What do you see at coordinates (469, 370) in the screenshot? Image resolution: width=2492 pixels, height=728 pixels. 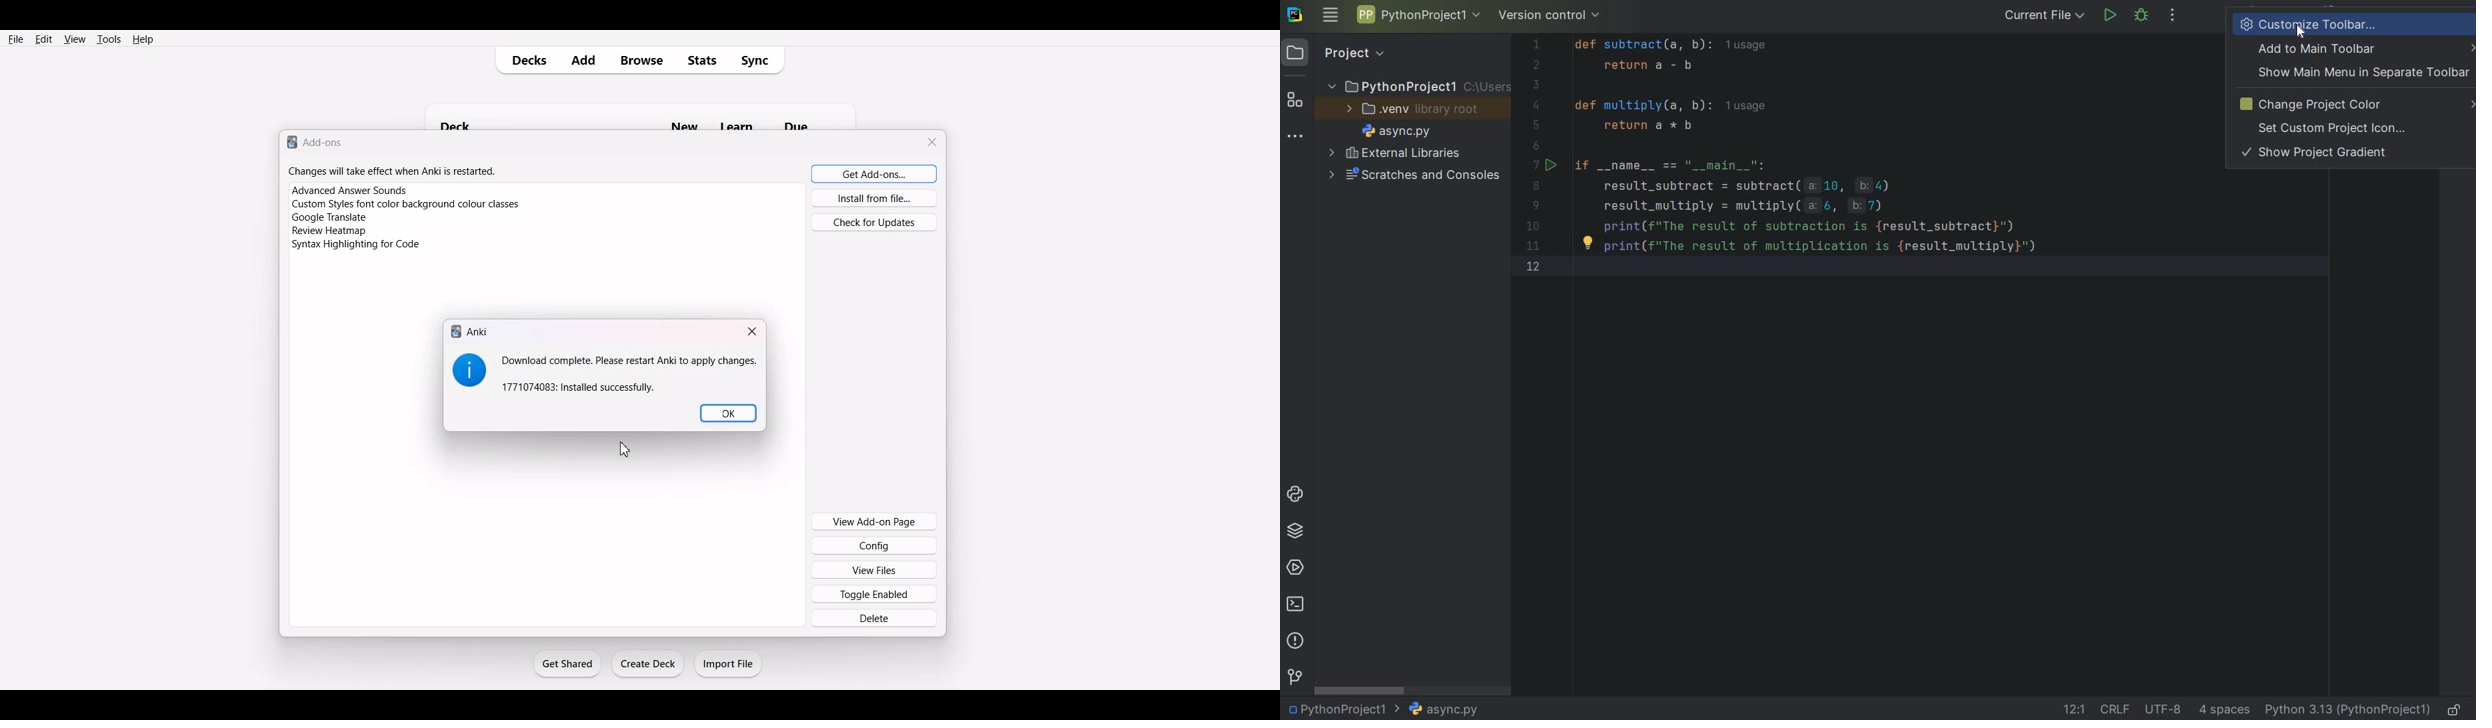 I see `Logo` at bounding box center [469, 370].